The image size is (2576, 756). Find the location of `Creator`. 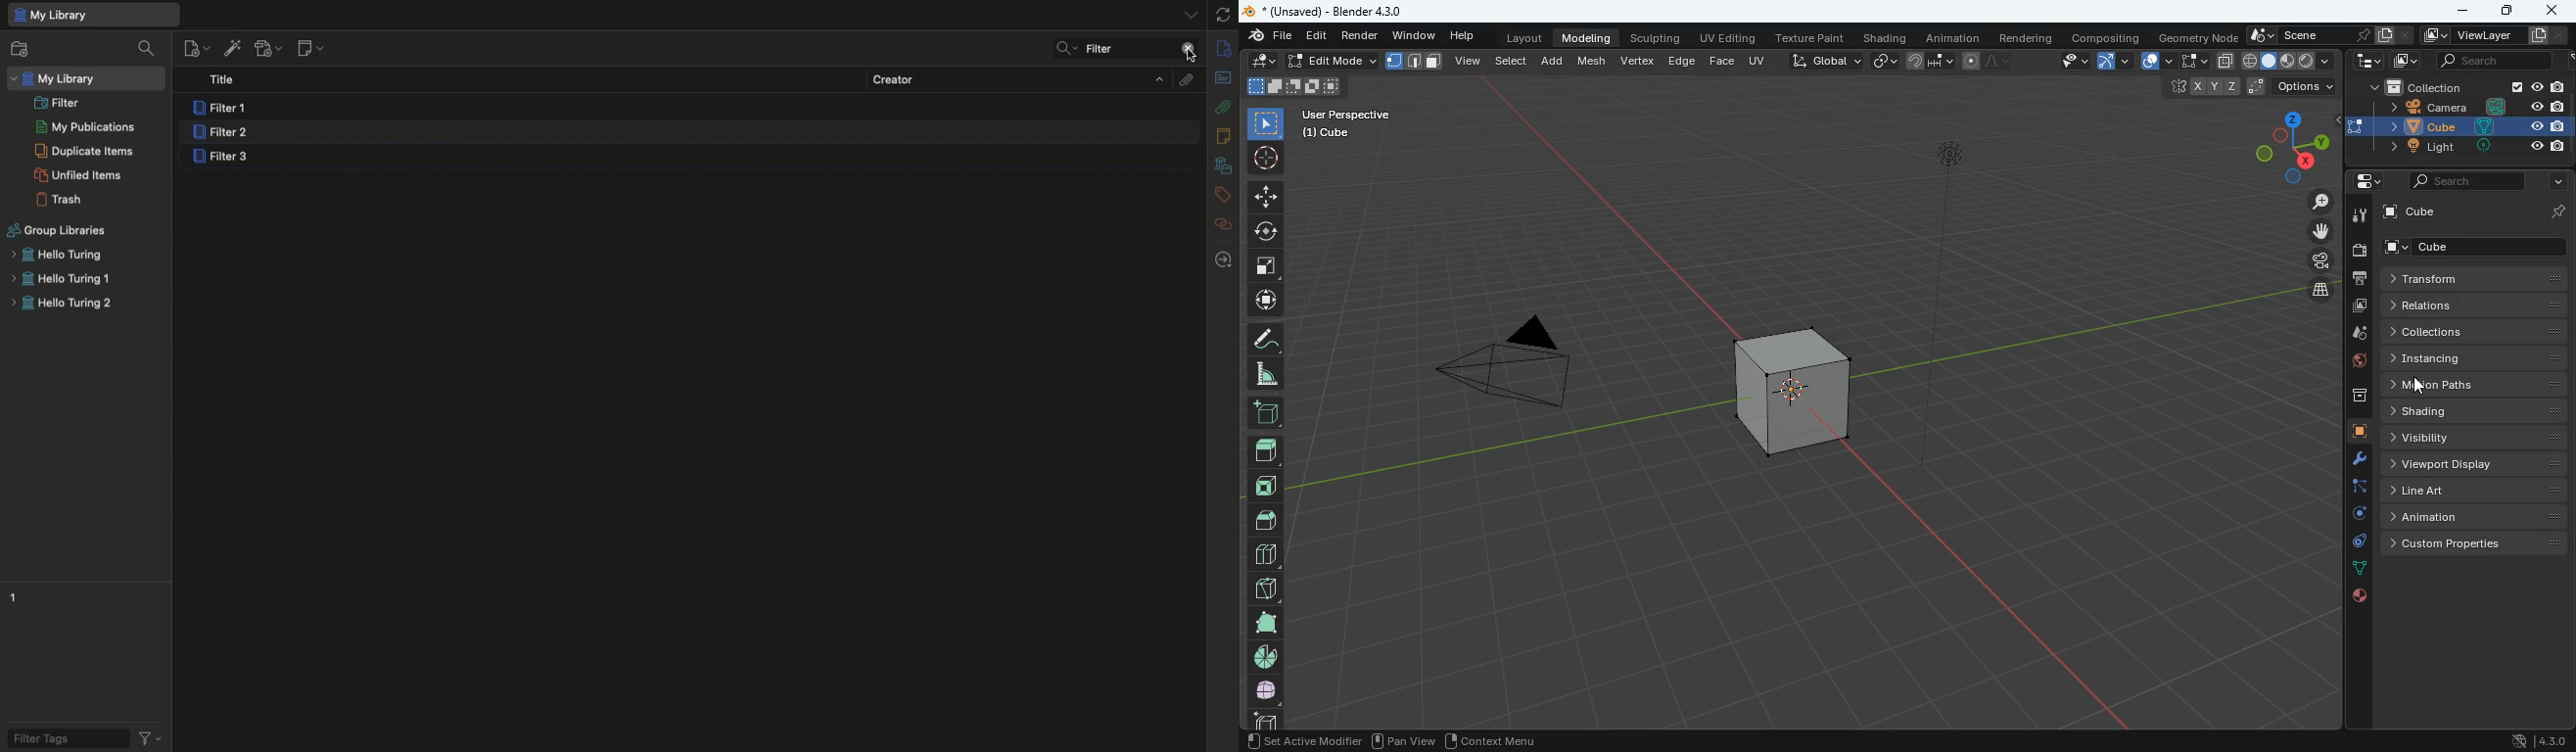

Creator is located at coordinates (1018, 78).